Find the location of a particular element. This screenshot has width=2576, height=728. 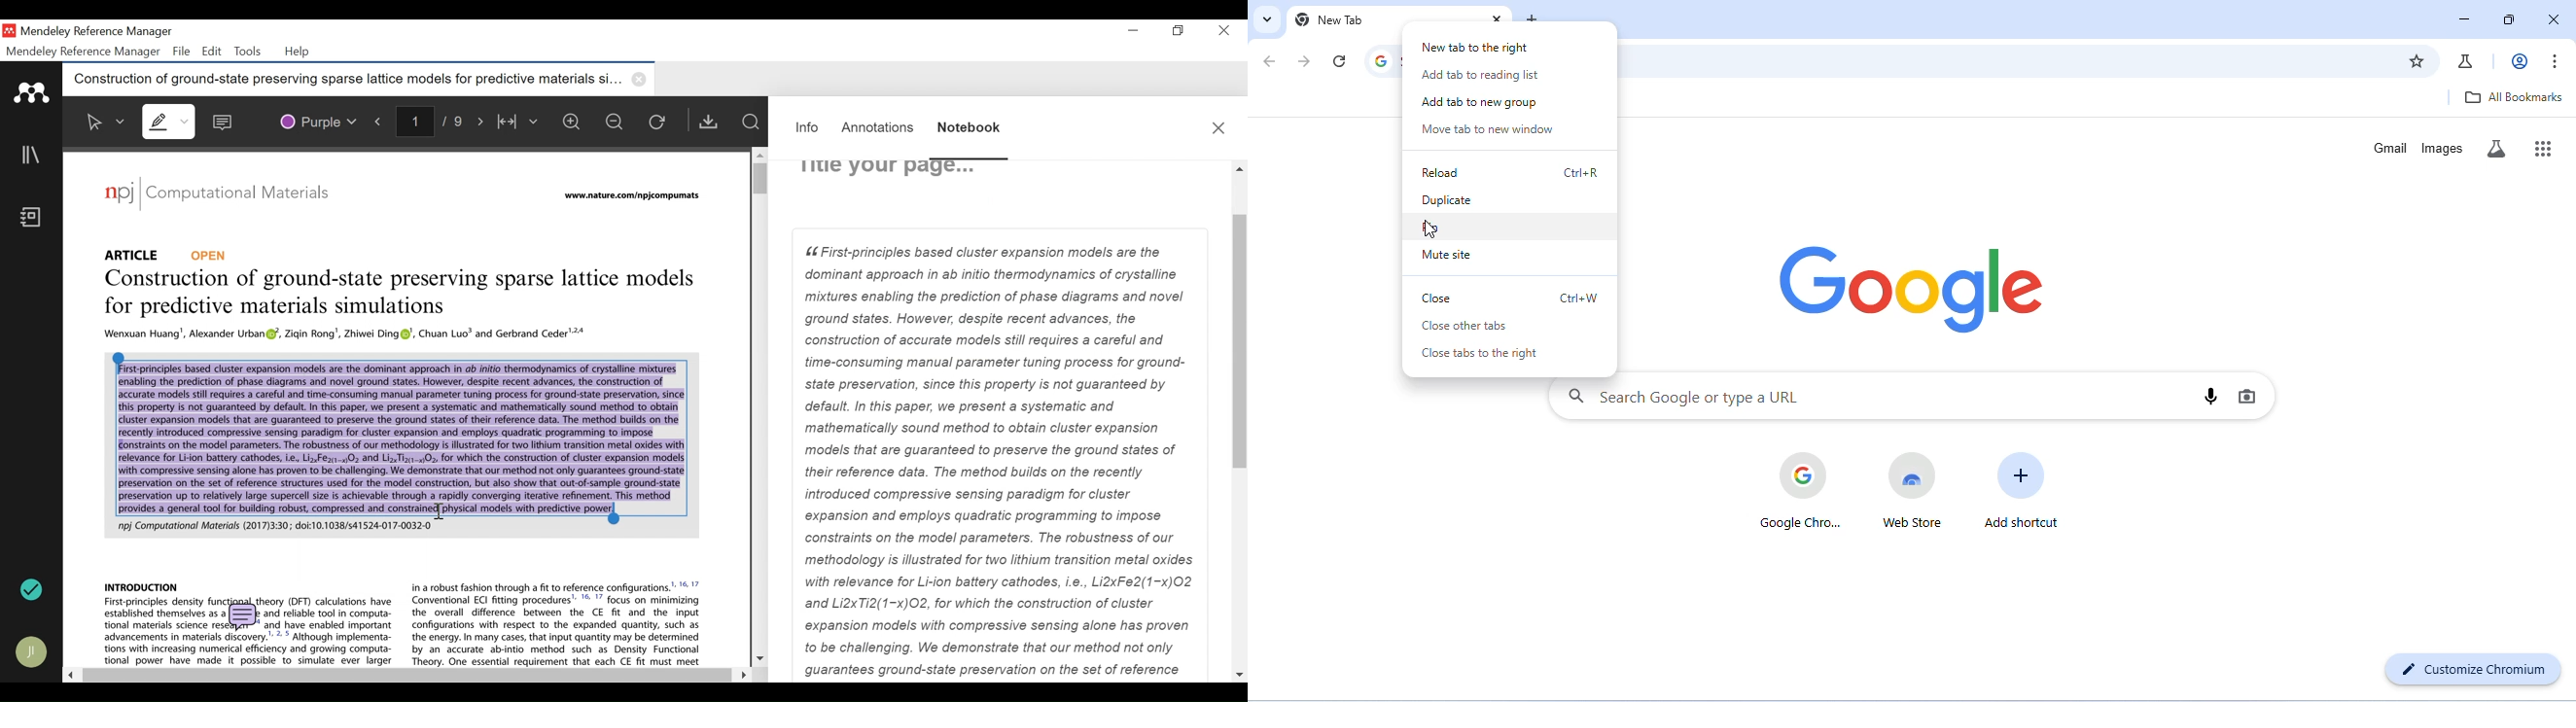

Vertical Scroll bar is located at coordinates (1240, 344).